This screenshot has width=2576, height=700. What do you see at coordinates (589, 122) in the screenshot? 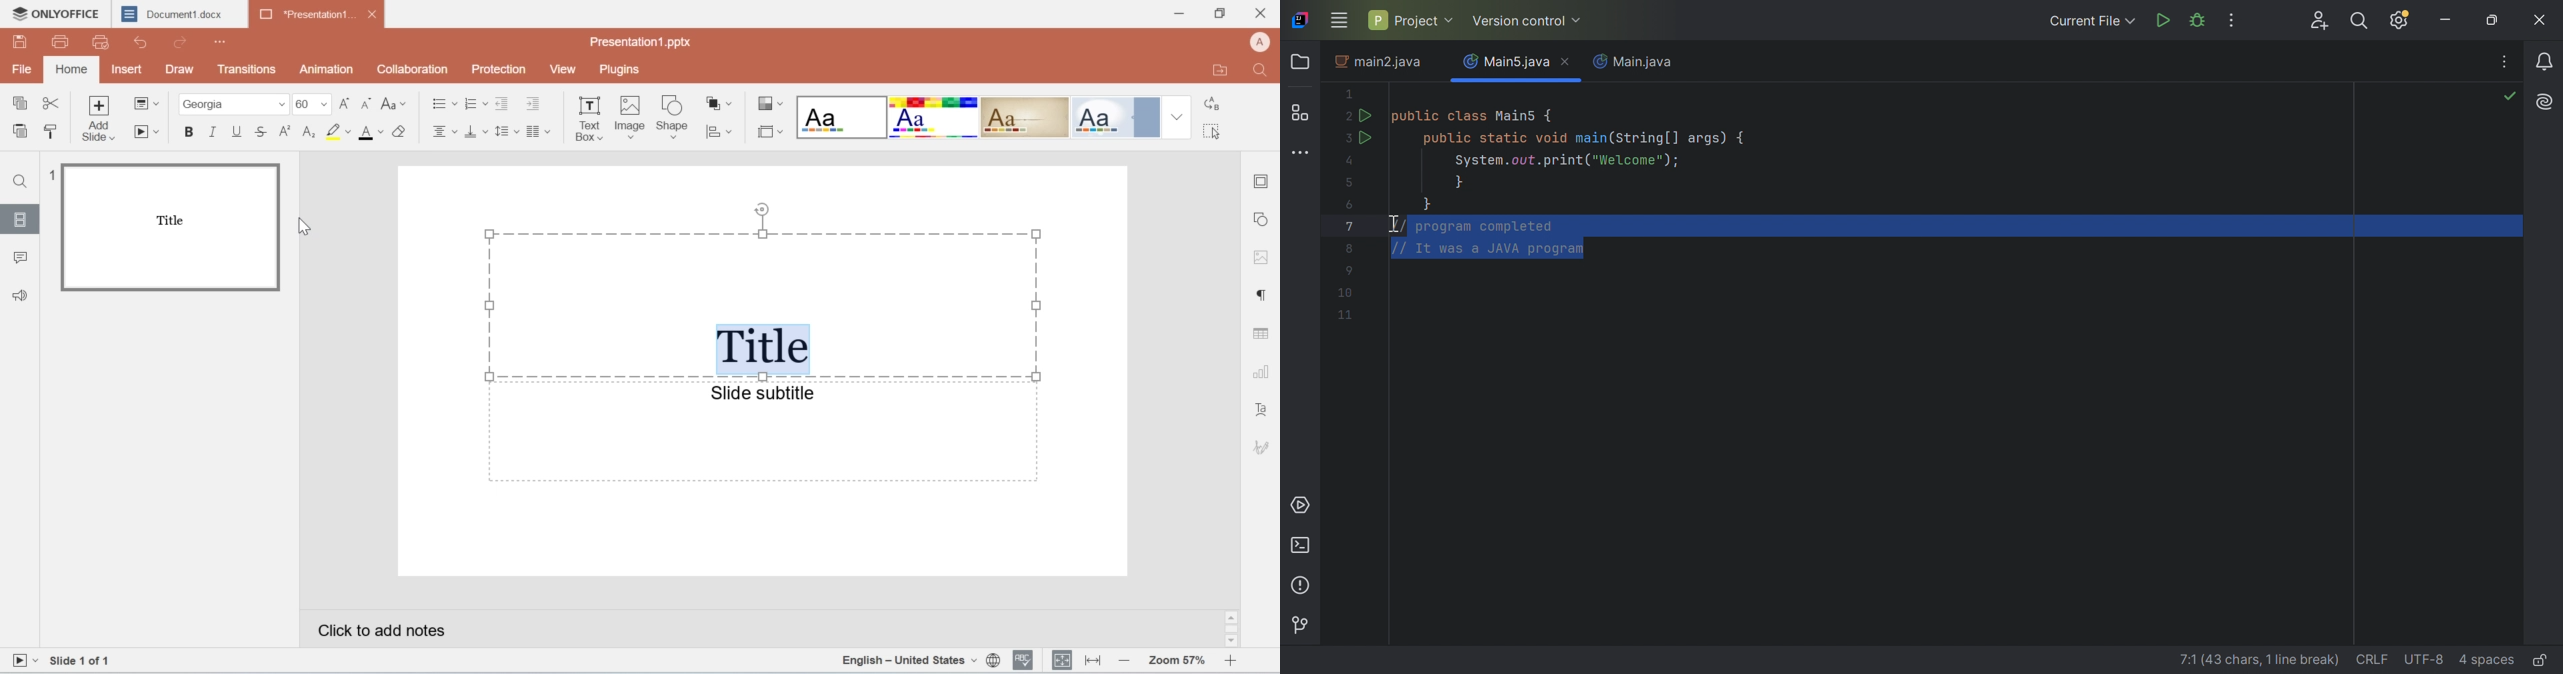
I see `text box` at bounding box center [589, 122].